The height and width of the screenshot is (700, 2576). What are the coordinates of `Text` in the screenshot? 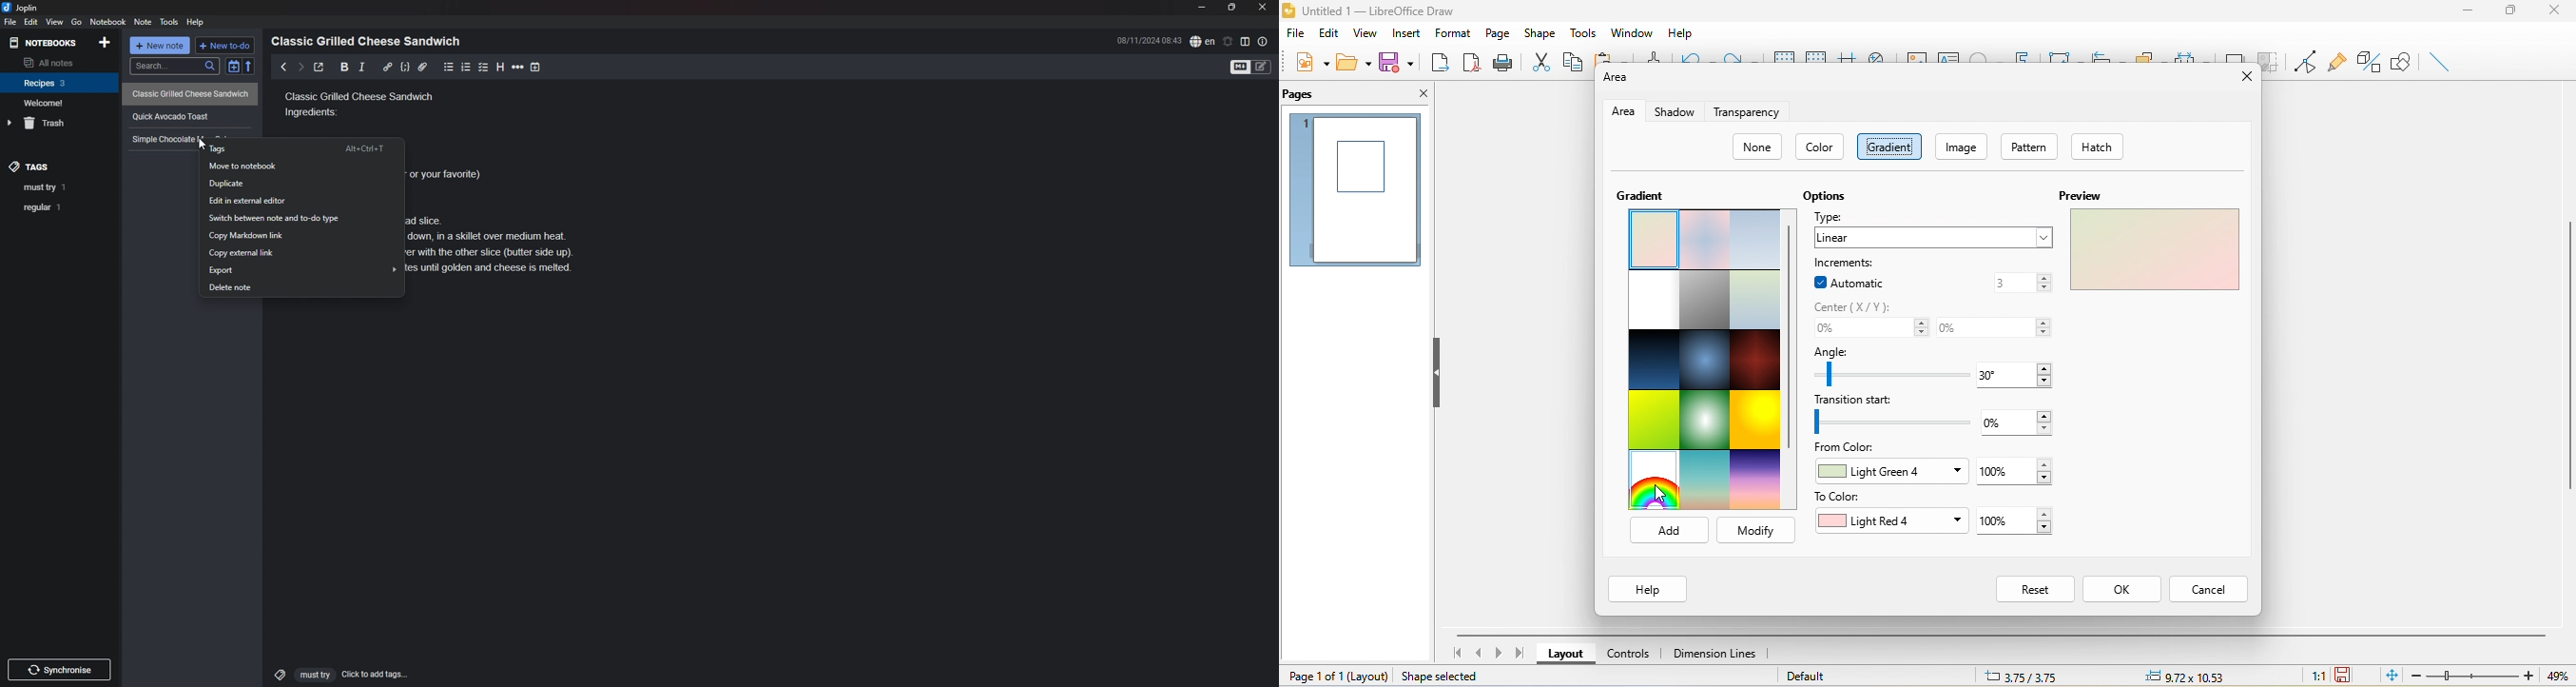 It's located at (158, 140).